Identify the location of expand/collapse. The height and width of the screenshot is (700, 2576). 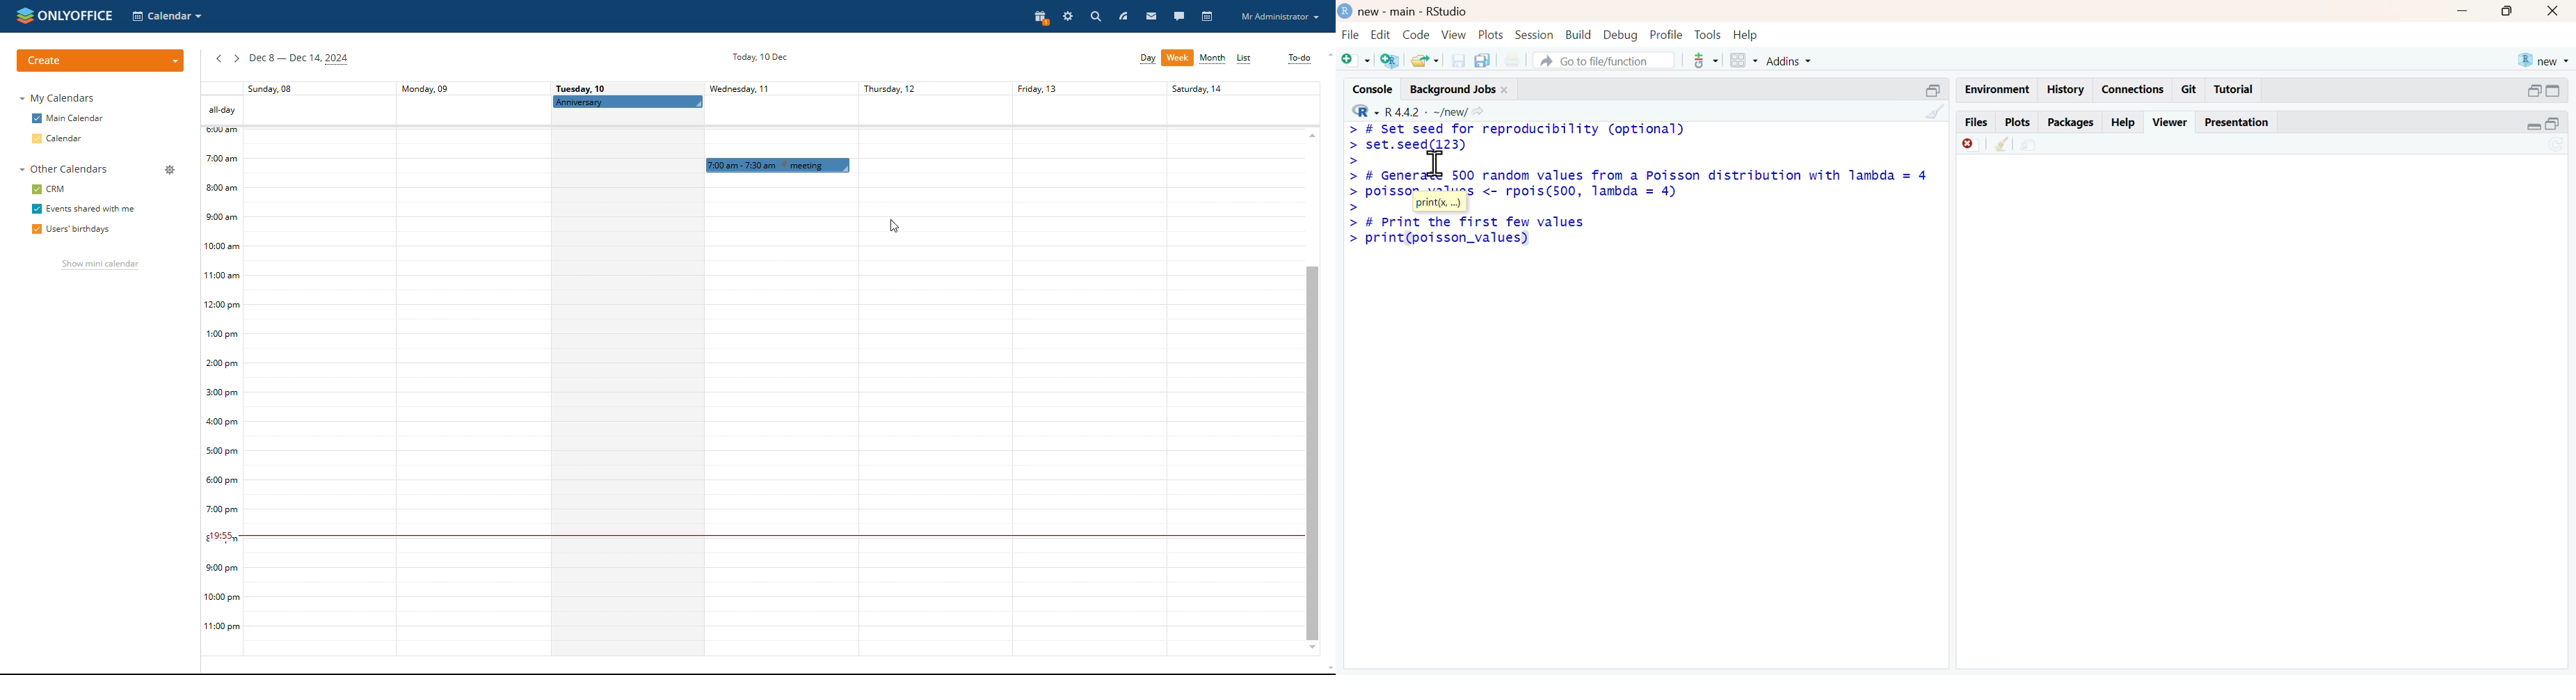
(2534, 127).